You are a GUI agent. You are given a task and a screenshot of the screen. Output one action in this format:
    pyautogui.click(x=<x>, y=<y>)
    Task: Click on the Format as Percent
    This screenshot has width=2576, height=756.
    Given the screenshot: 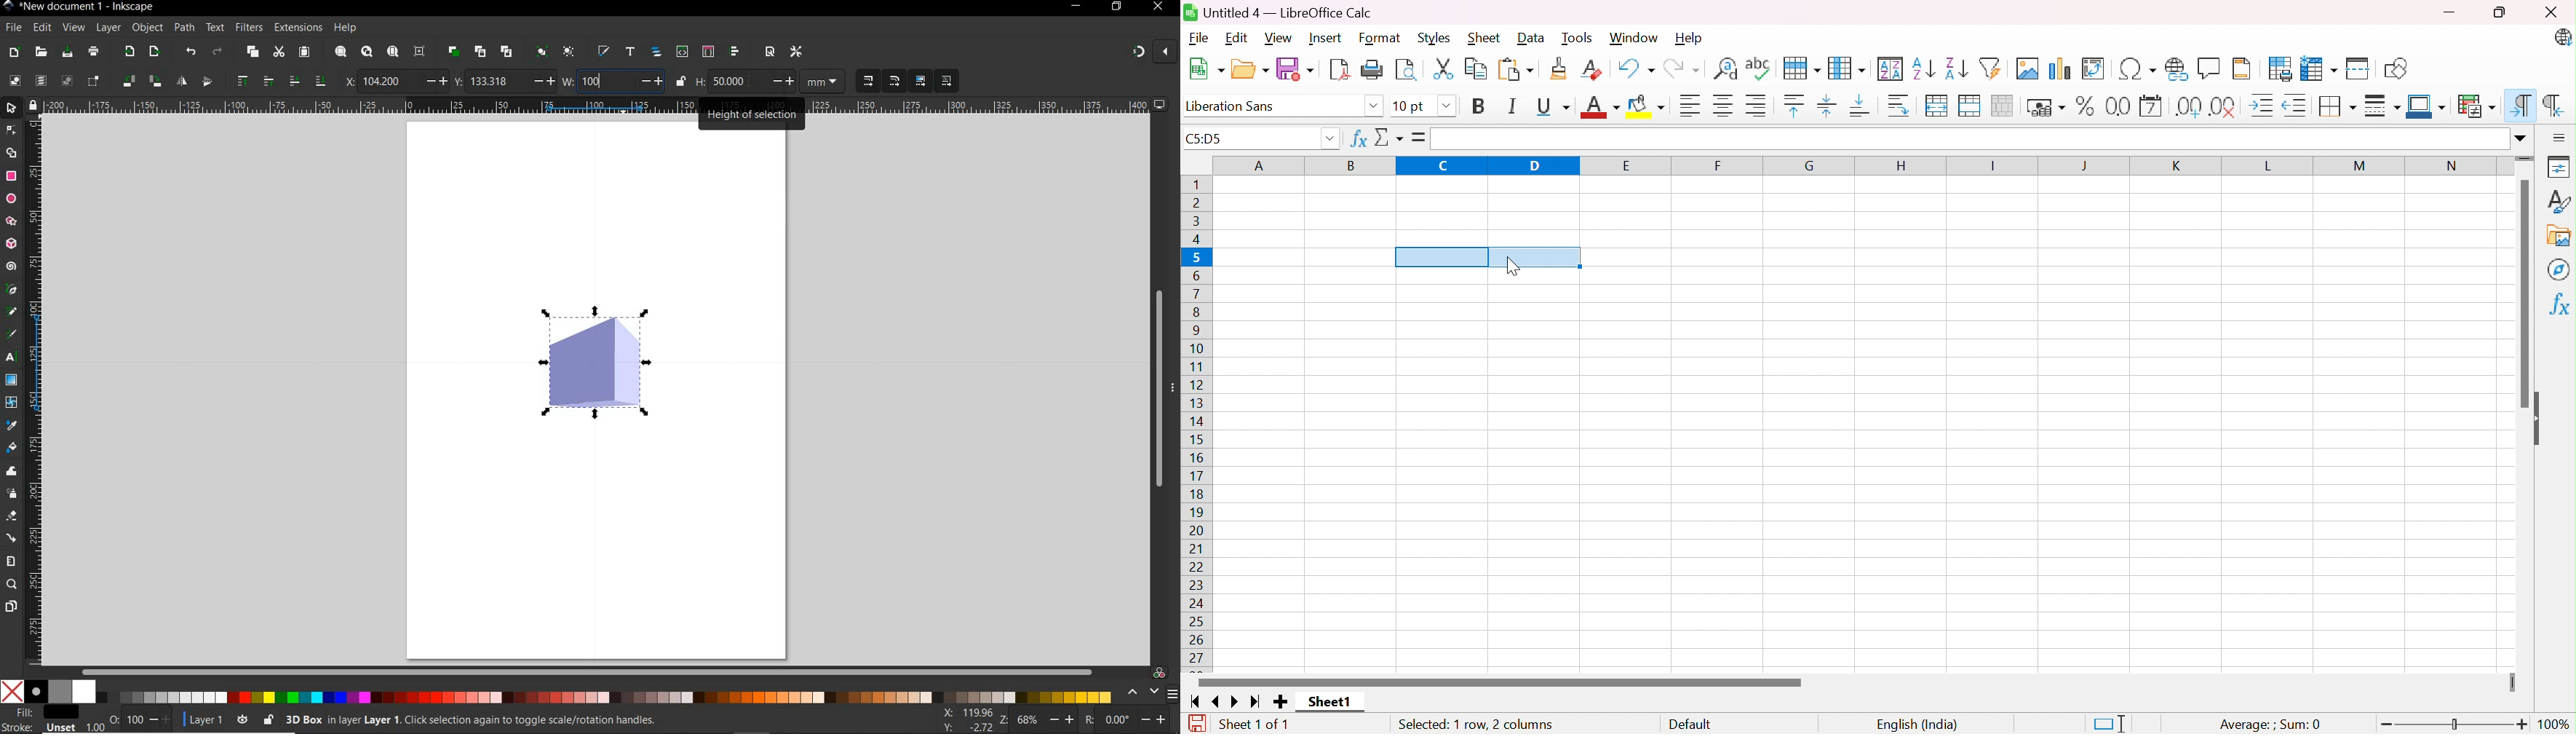 What is the action you would take?
    pyautogui.click(x=2083, y=107)
    